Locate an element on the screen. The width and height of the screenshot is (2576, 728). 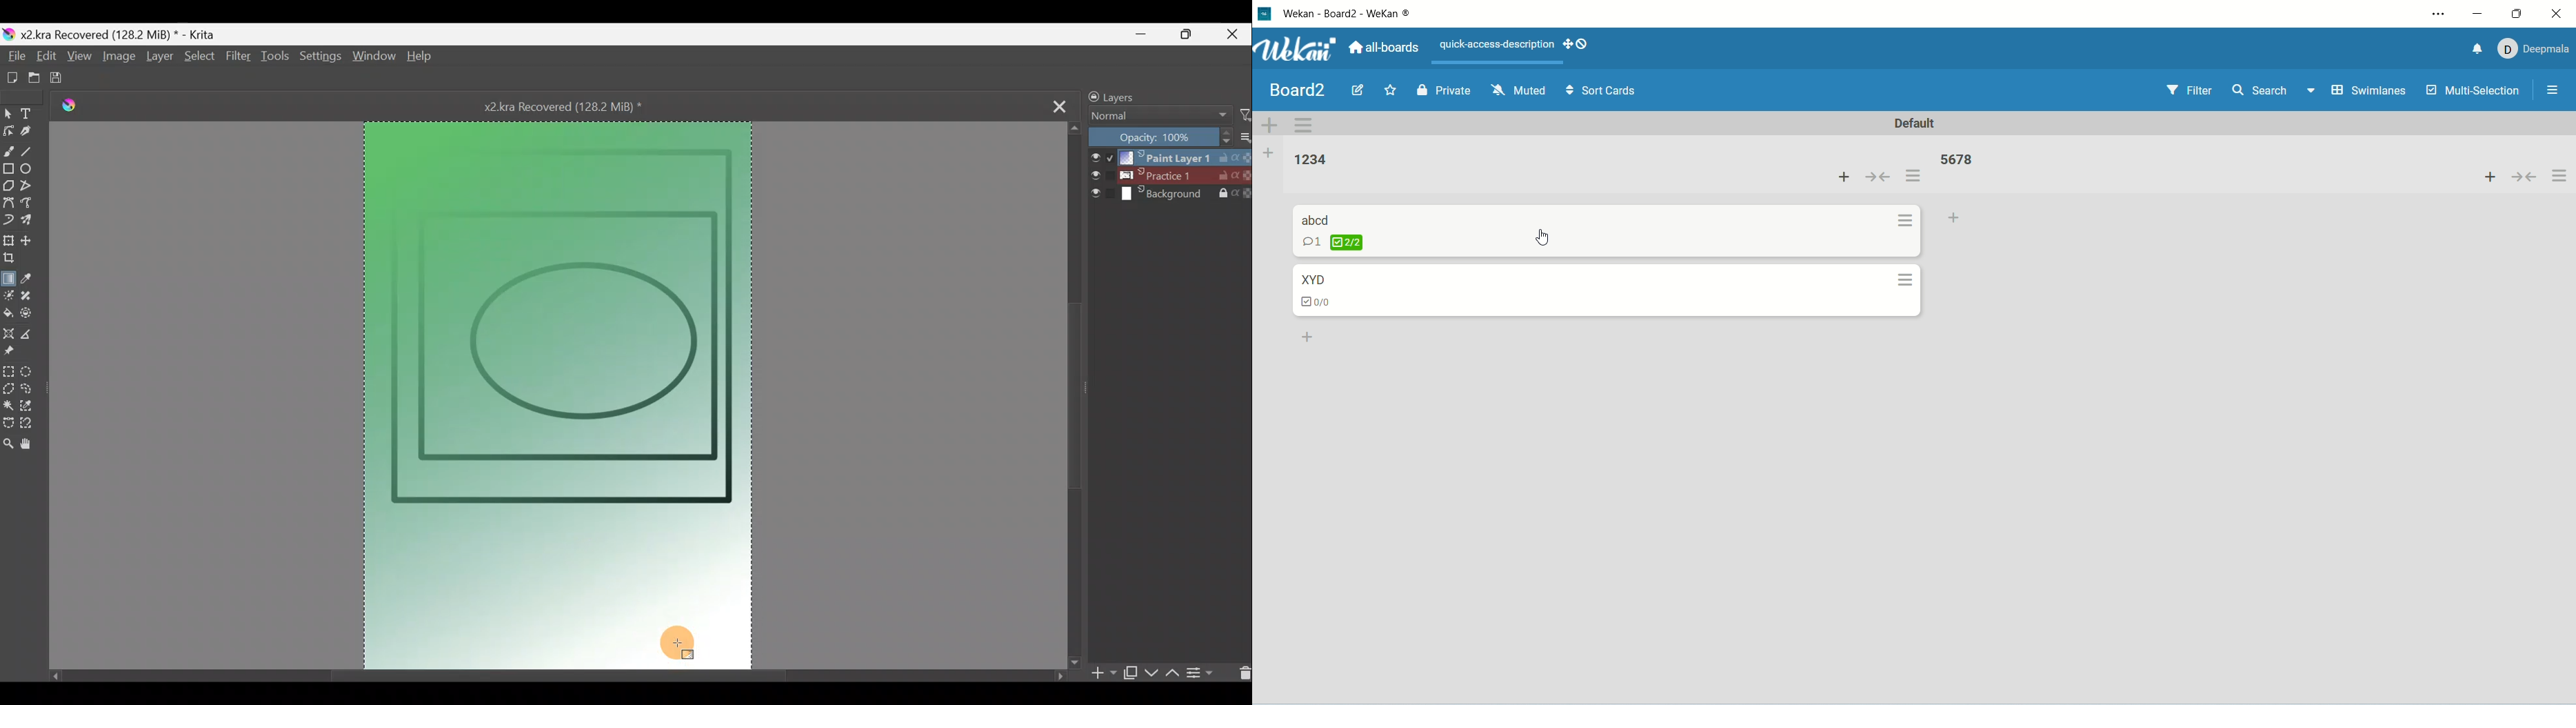
Freehand path tool is located at coordinates (31, 206).